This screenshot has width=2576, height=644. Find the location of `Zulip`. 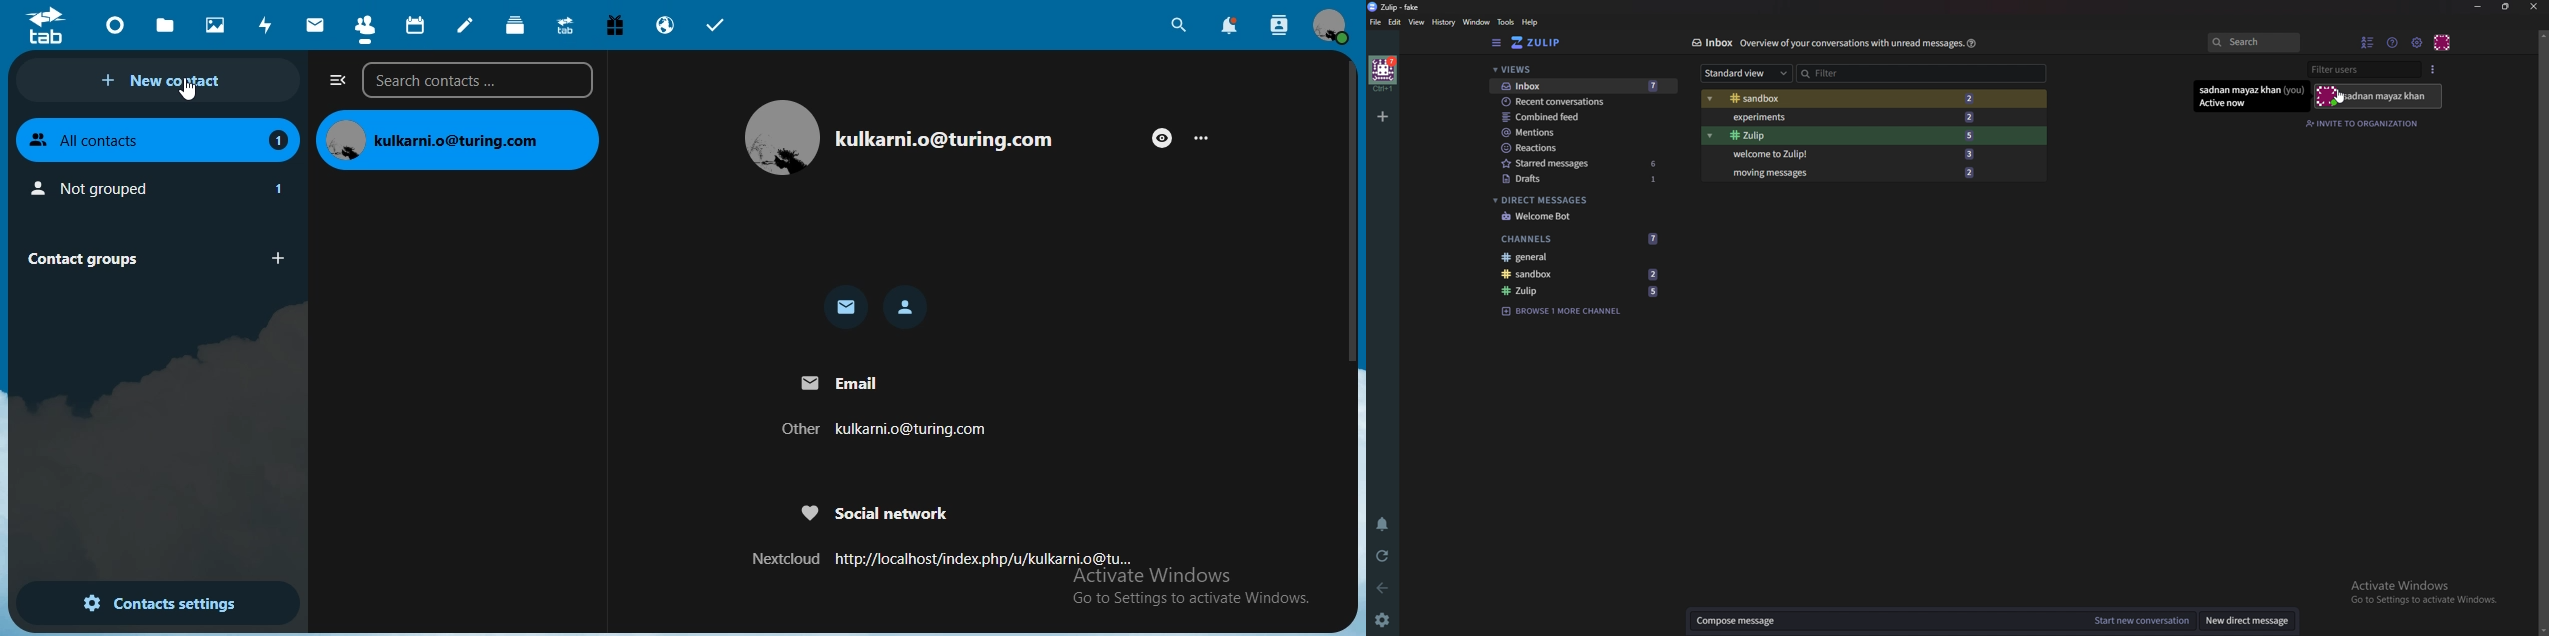

Zulip is located at coordinates (1849, 136).